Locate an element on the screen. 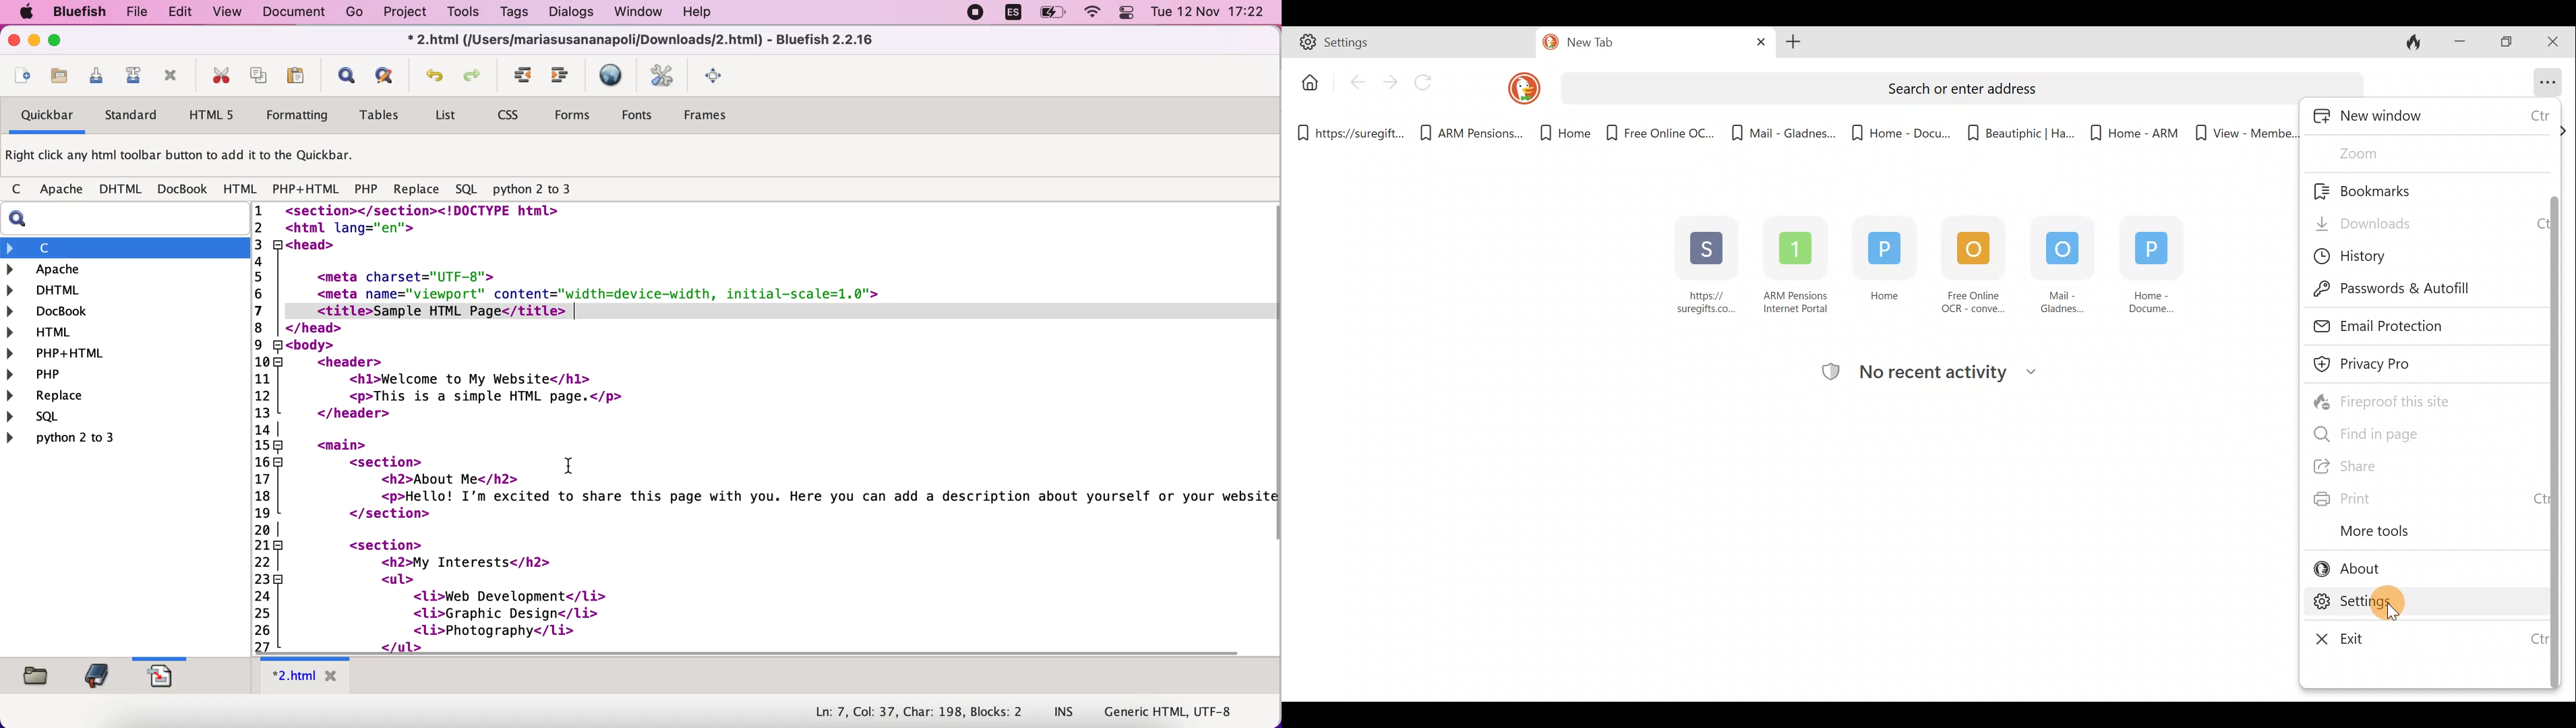 The image size is (2576, 728). Bookmark 6 is located at coordinates (1901, 131).